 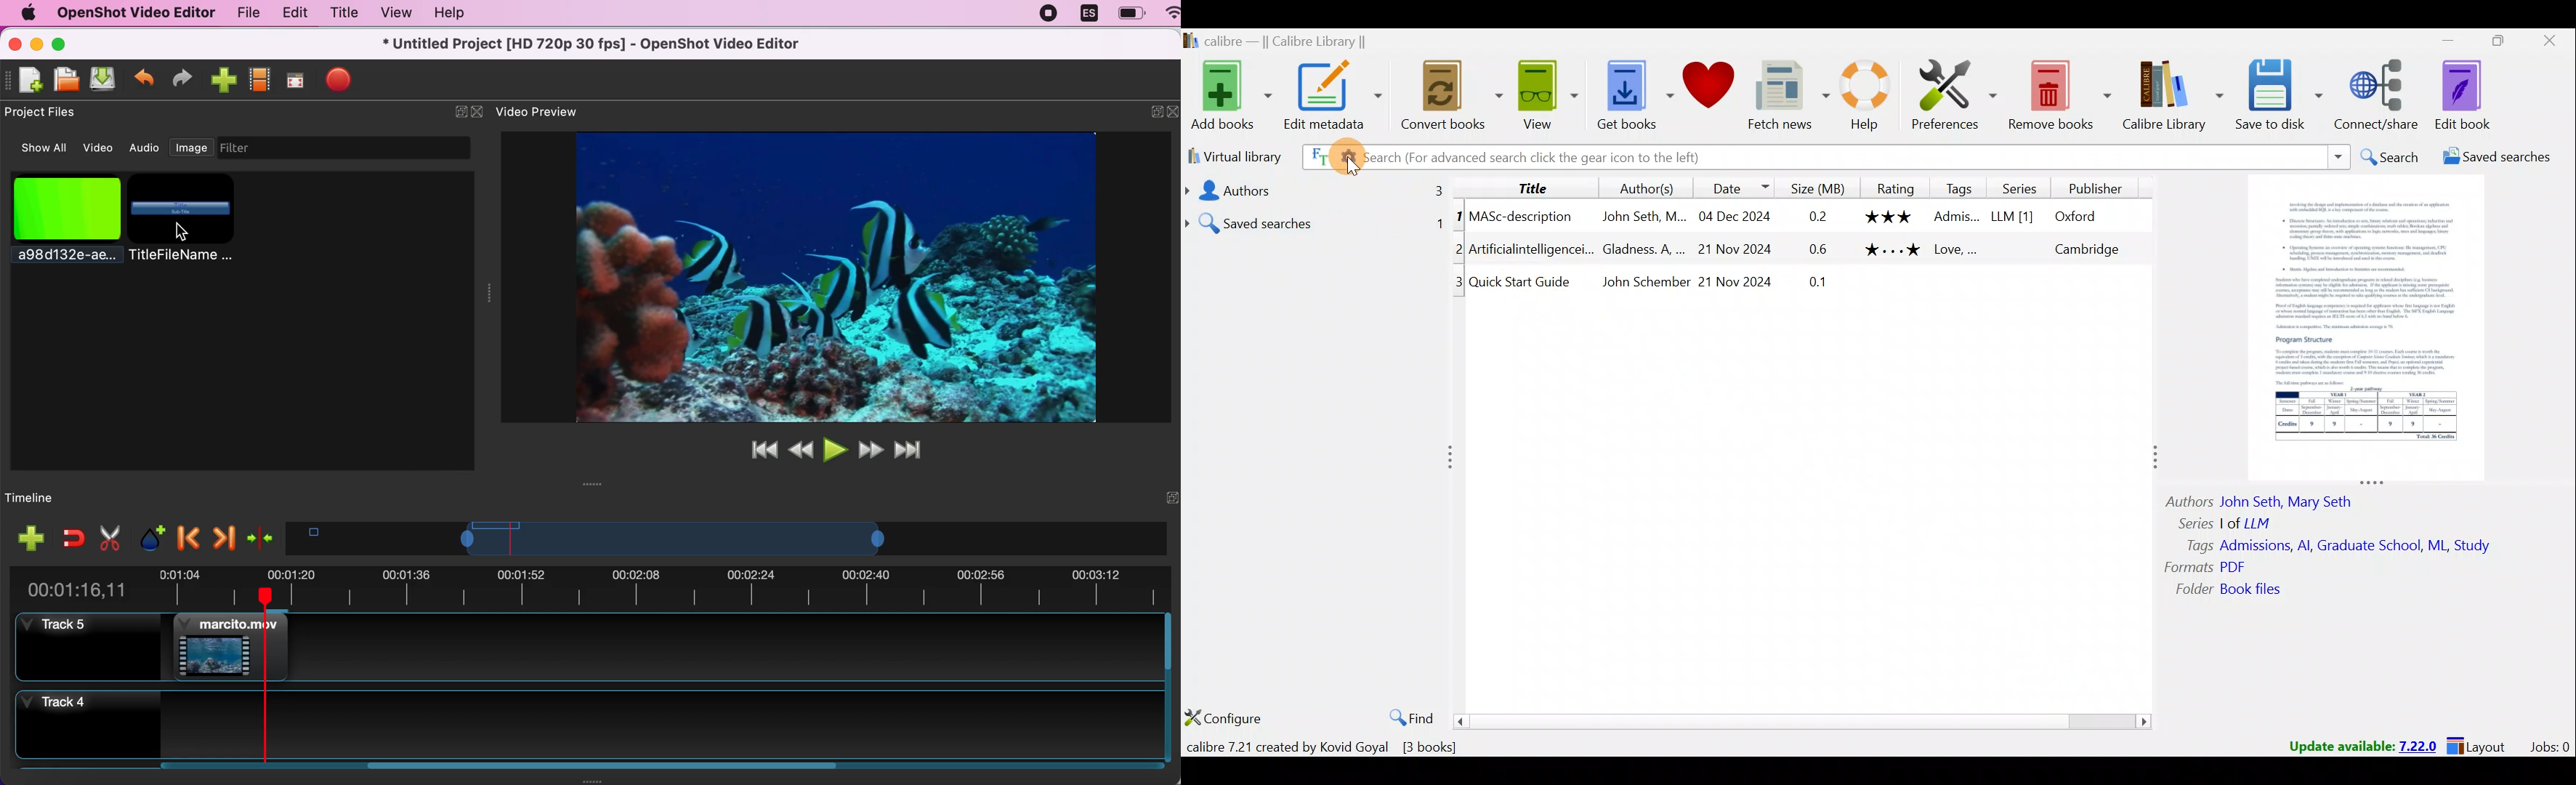 I want to click on Close, so click(x=2547, y=44).